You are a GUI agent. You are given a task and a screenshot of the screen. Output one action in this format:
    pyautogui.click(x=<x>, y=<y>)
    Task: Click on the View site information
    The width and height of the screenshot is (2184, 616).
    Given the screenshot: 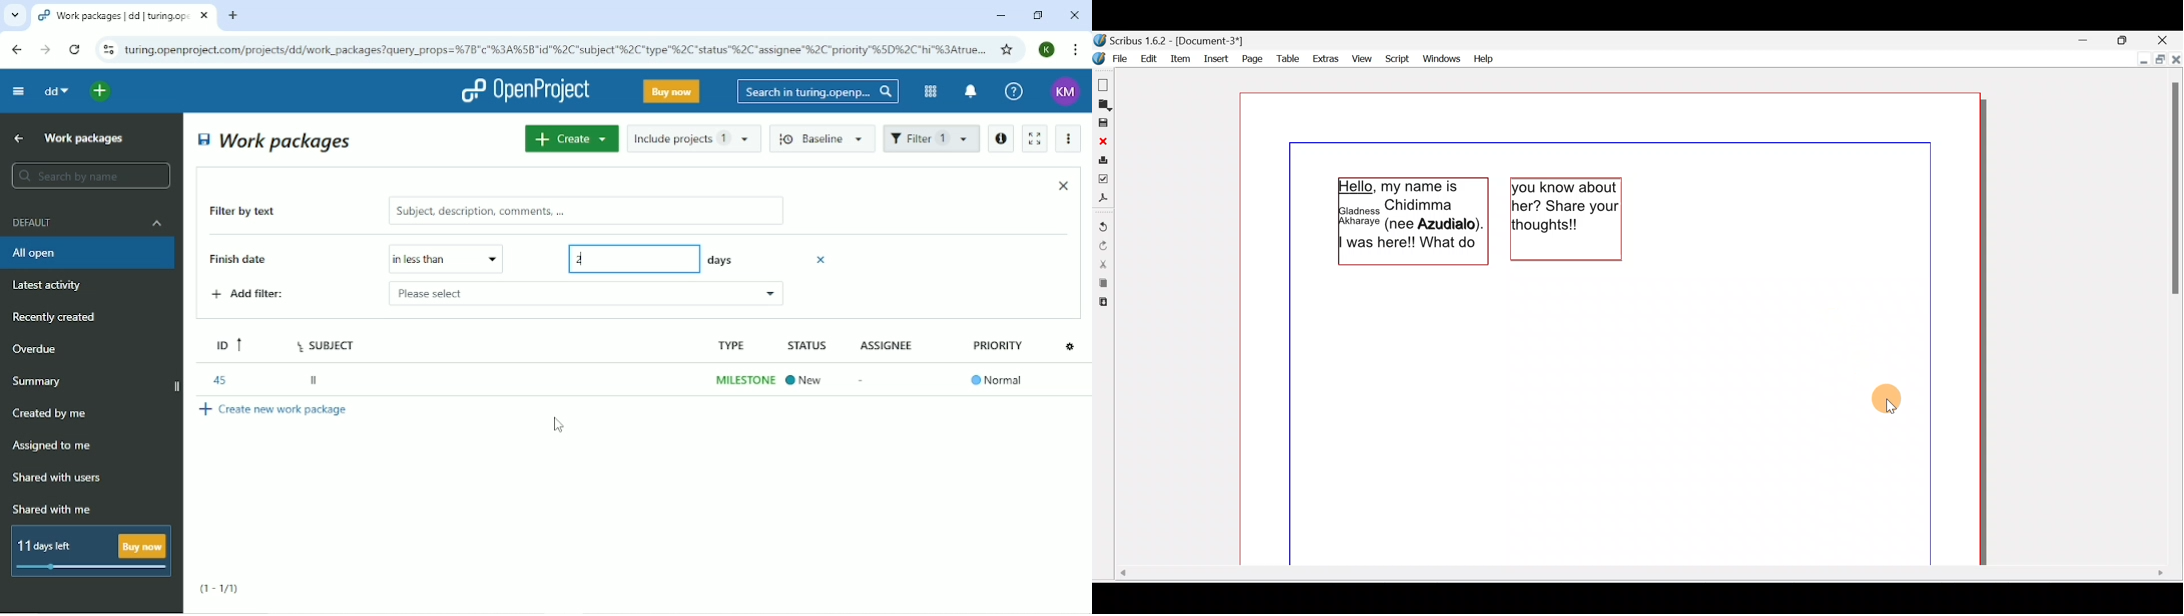 What is the action you would take?
    pyautogui.click(x=108, y=50)
    